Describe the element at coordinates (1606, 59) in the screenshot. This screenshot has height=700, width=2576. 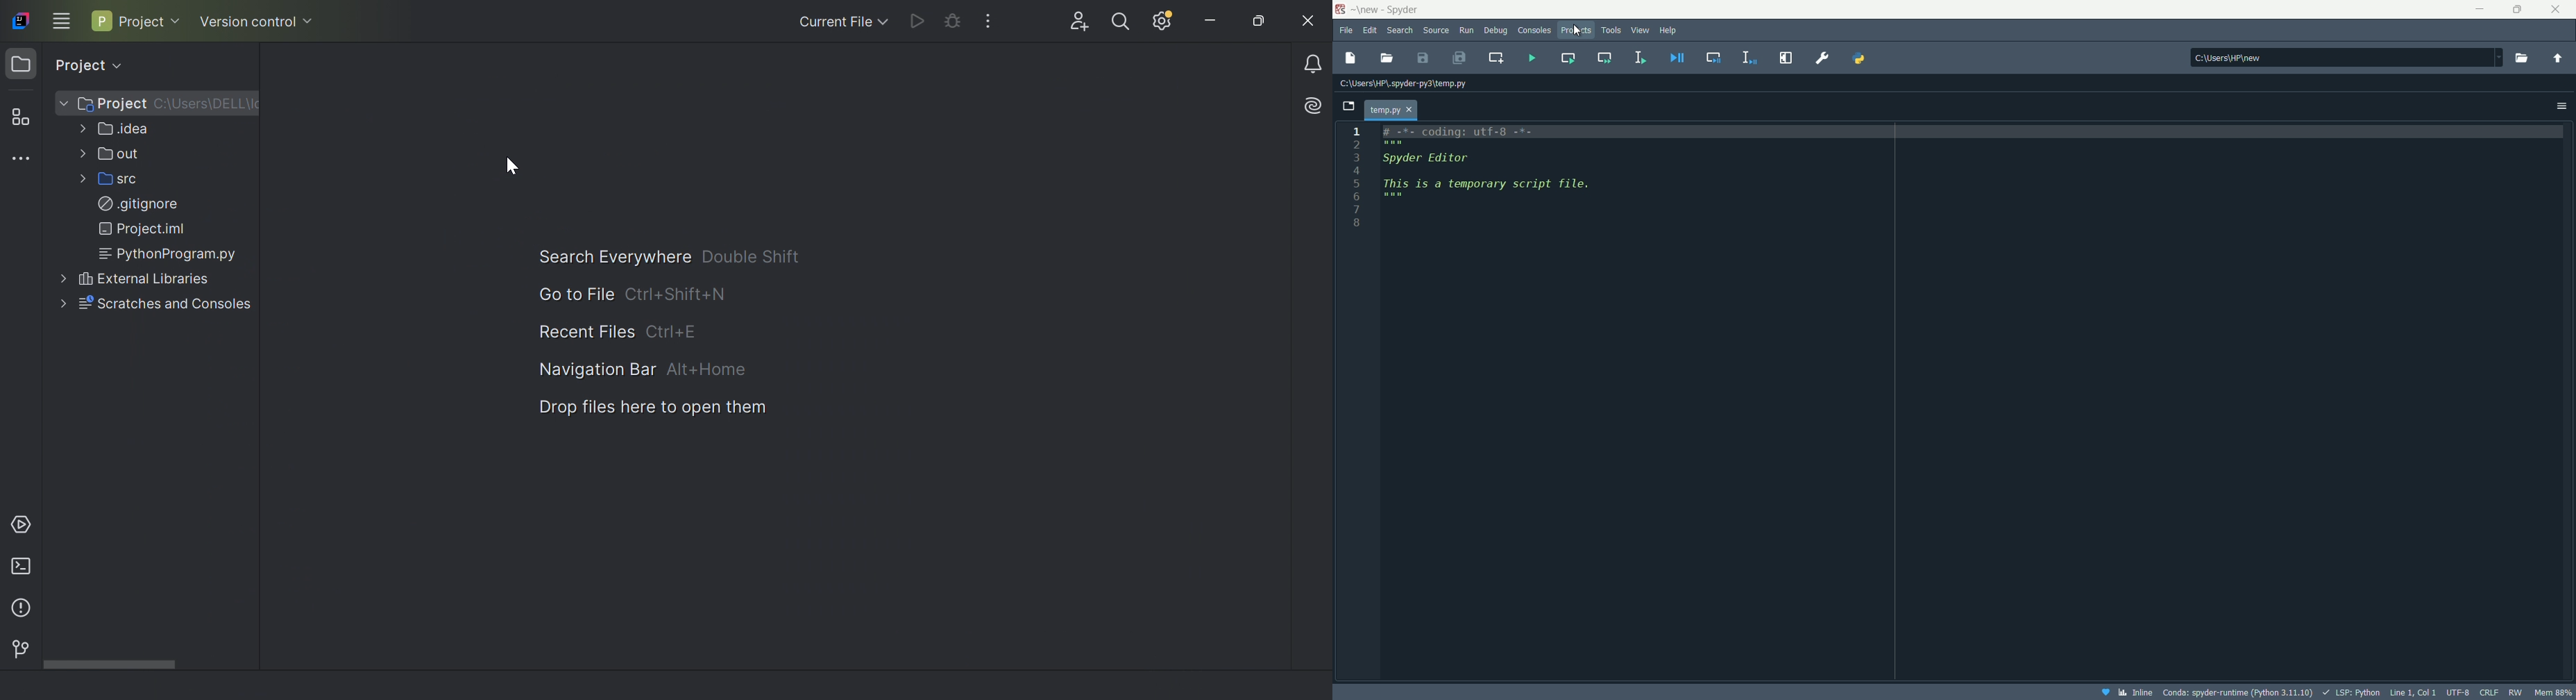
I see `Run current cell and go to the next one` at that location.